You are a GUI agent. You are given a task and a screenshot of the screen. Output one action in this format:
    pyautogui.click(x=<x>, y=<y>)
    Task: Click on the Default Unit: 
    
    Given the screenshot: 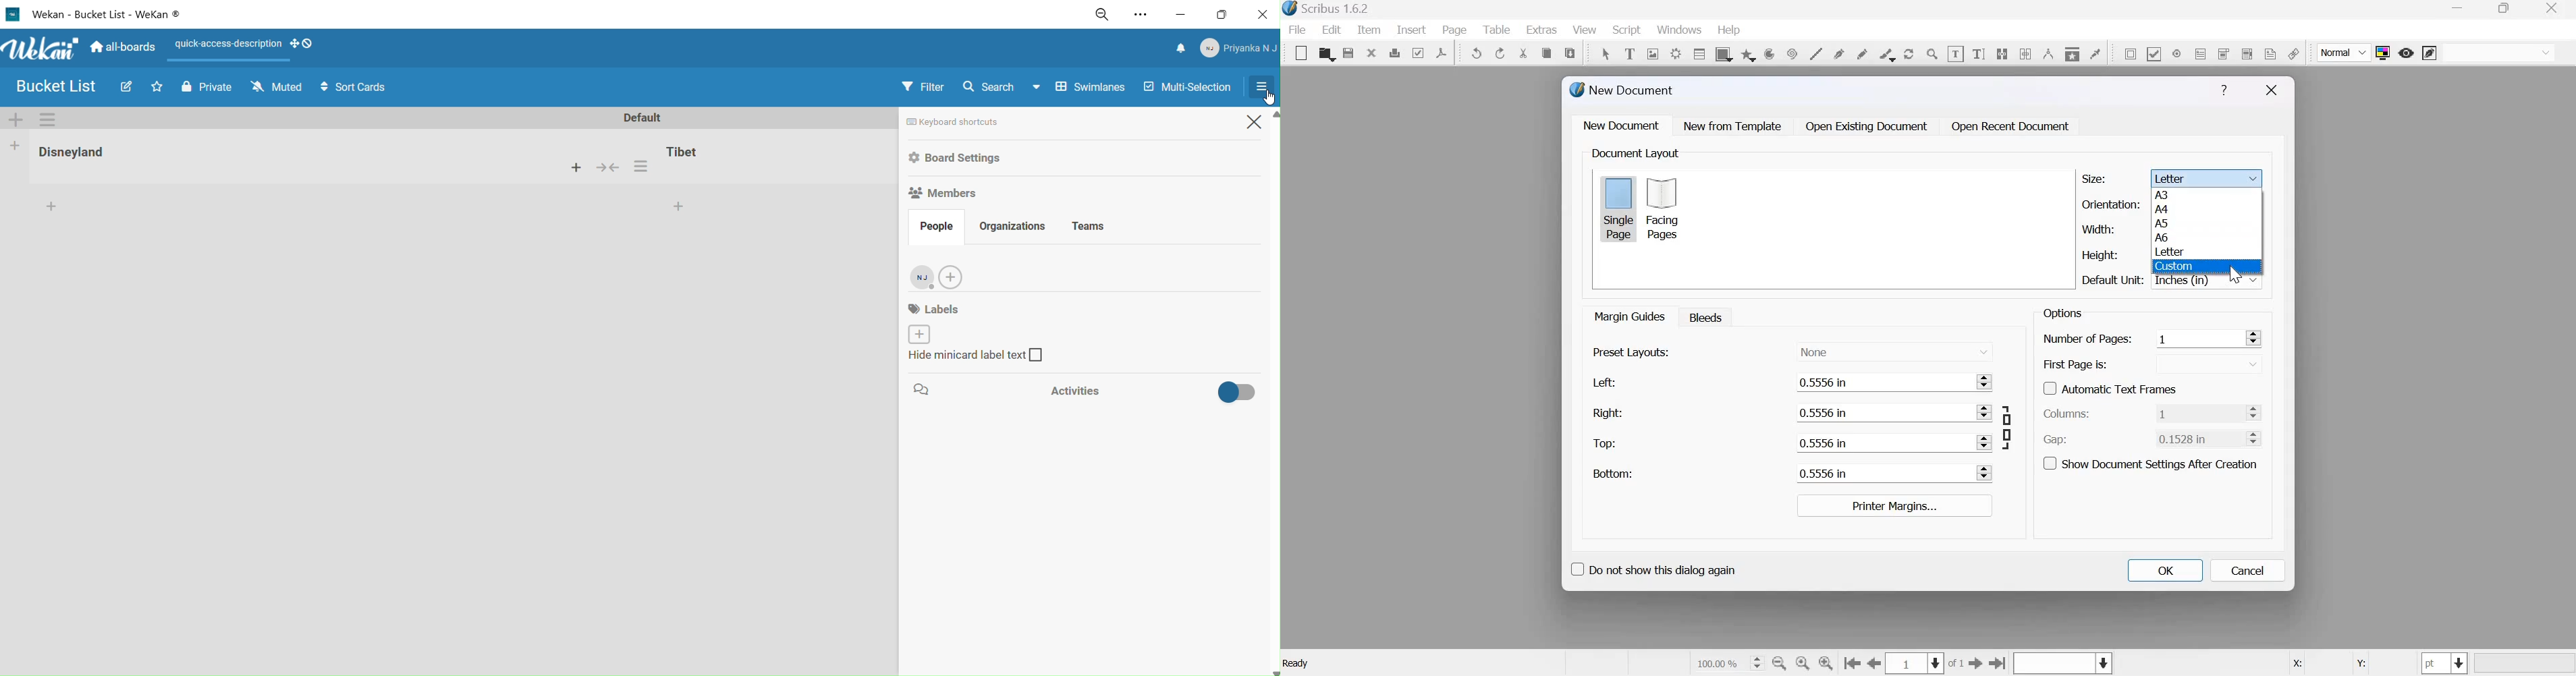 What is the action you would take?
    pyautogui.click(x=2113, y=281)
    